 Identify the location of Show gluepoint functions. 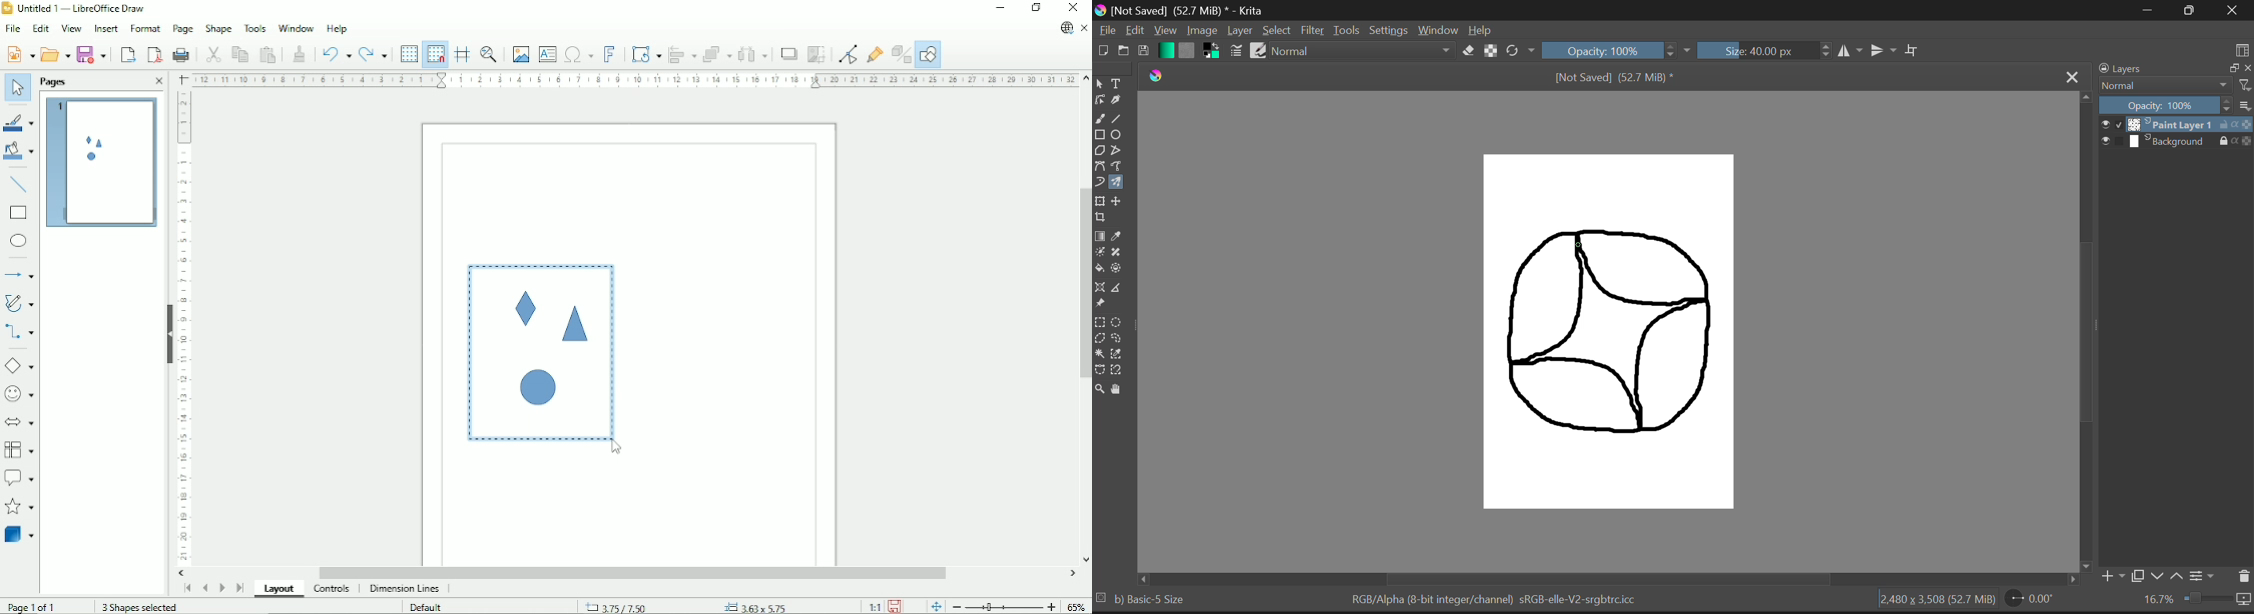
(876, 54).